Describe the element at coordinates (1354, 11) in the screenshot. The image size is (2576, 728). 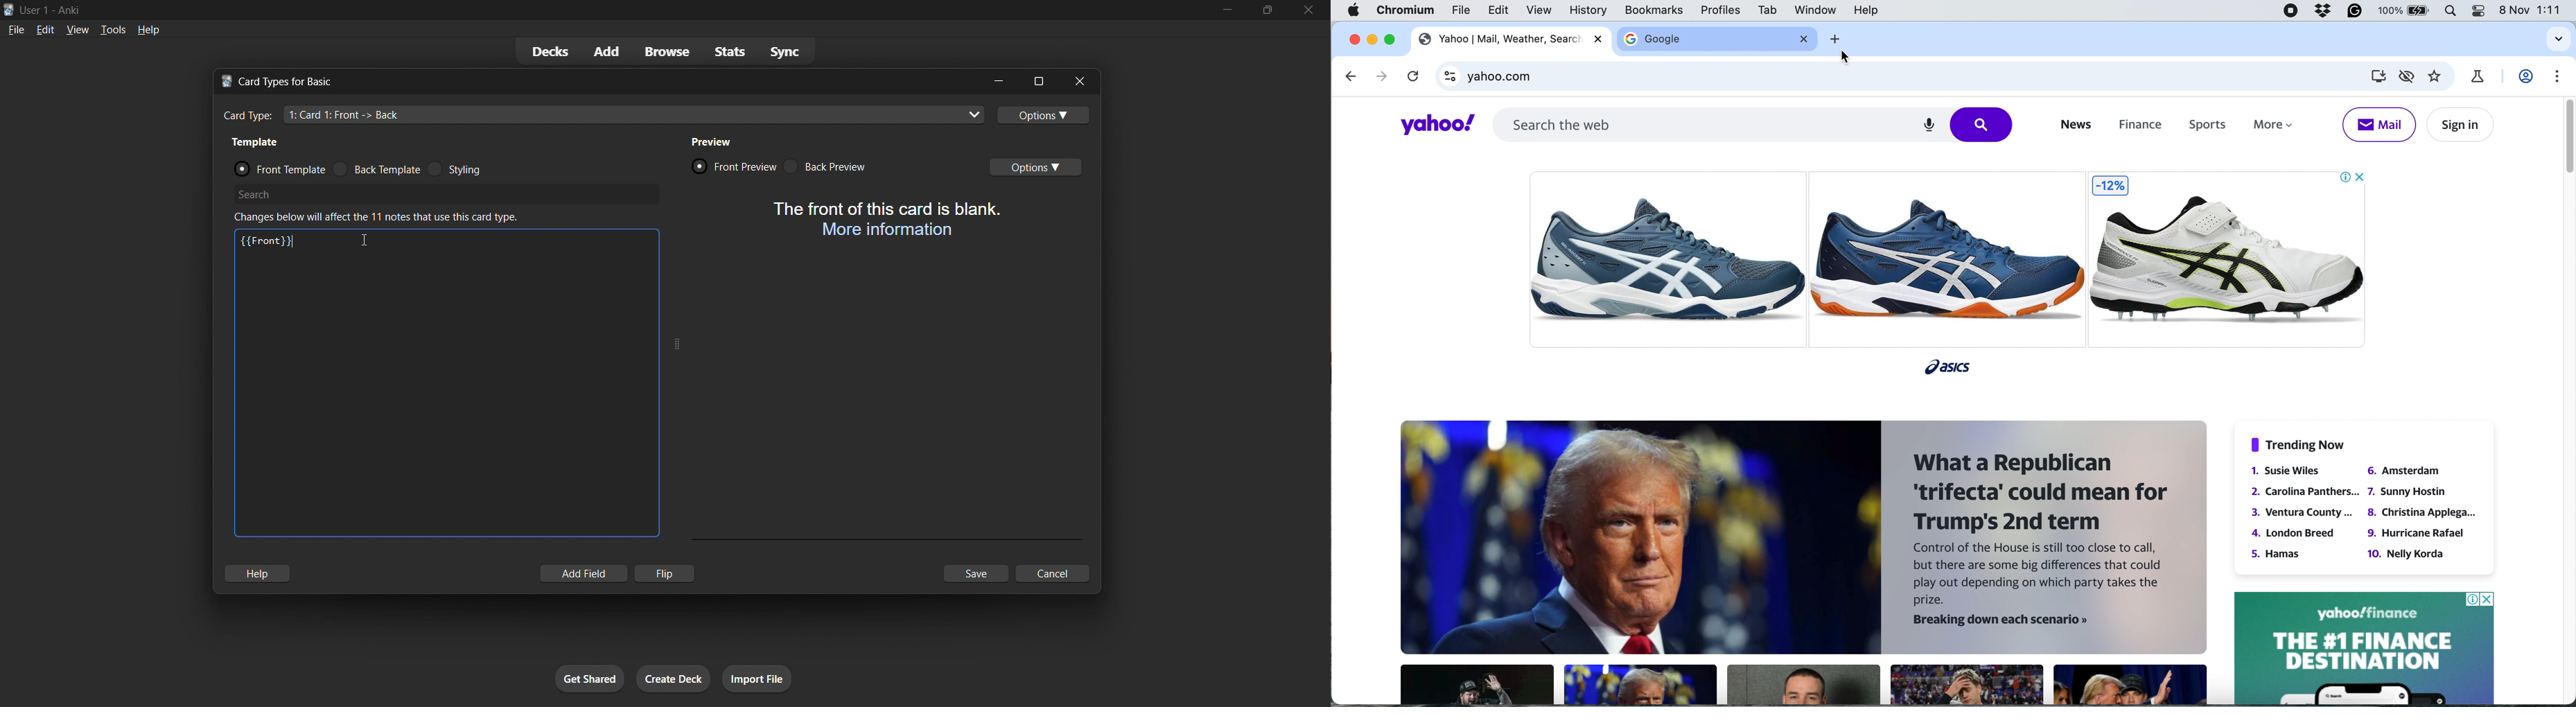
I see `system logo` at that location.